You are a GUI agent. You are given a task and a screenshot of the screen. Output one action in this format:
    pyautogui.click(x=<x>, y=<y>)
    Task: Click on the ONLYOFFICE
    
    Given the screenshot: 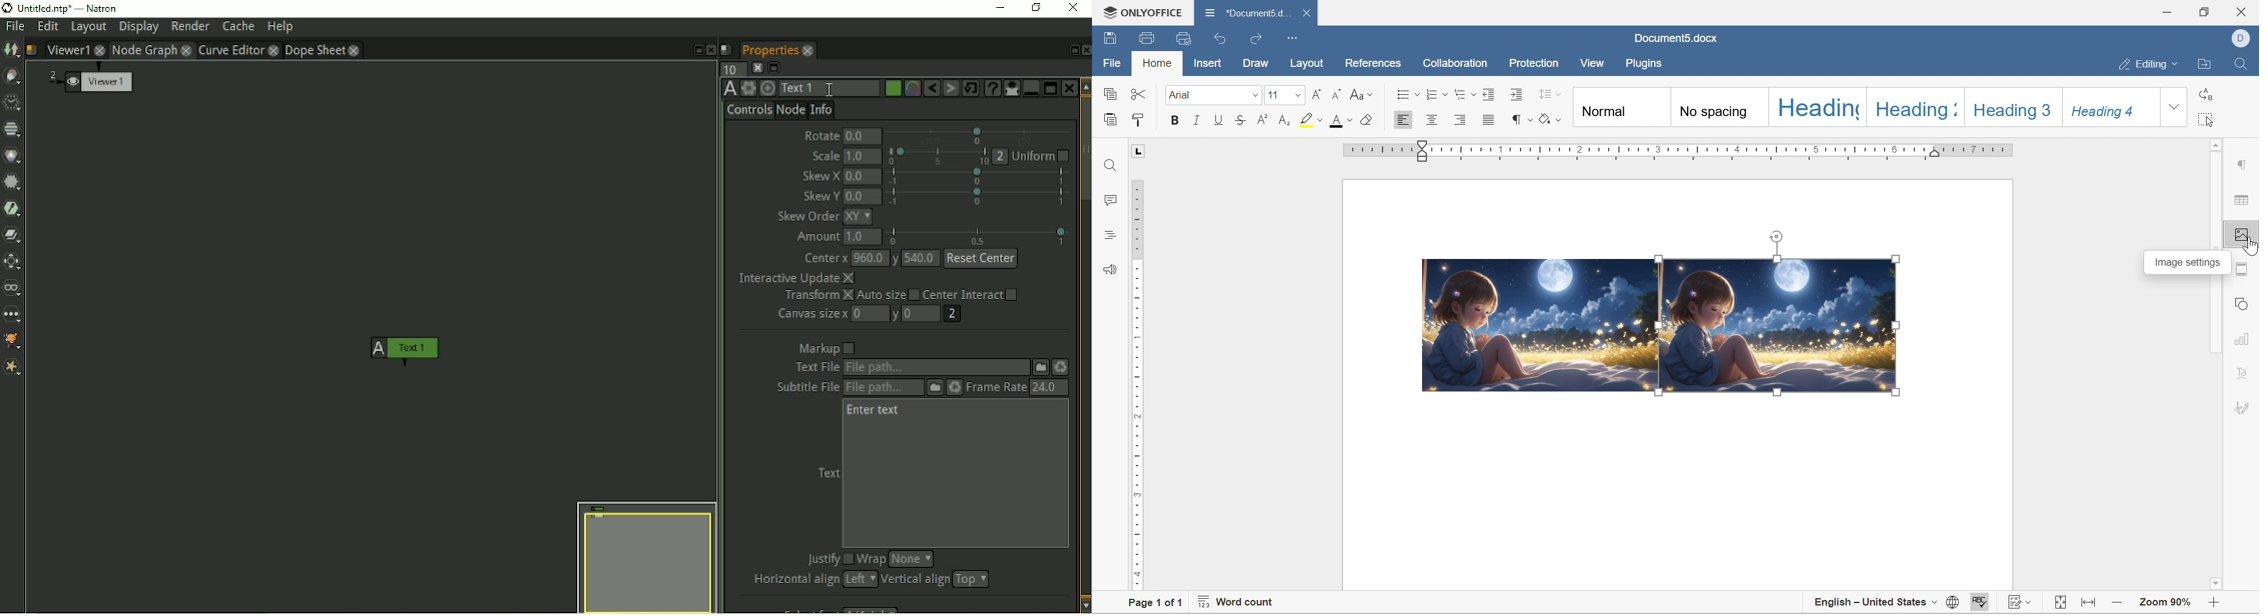 What is the action you would take?
    pyautogui.click(x=1143, y=12)
    